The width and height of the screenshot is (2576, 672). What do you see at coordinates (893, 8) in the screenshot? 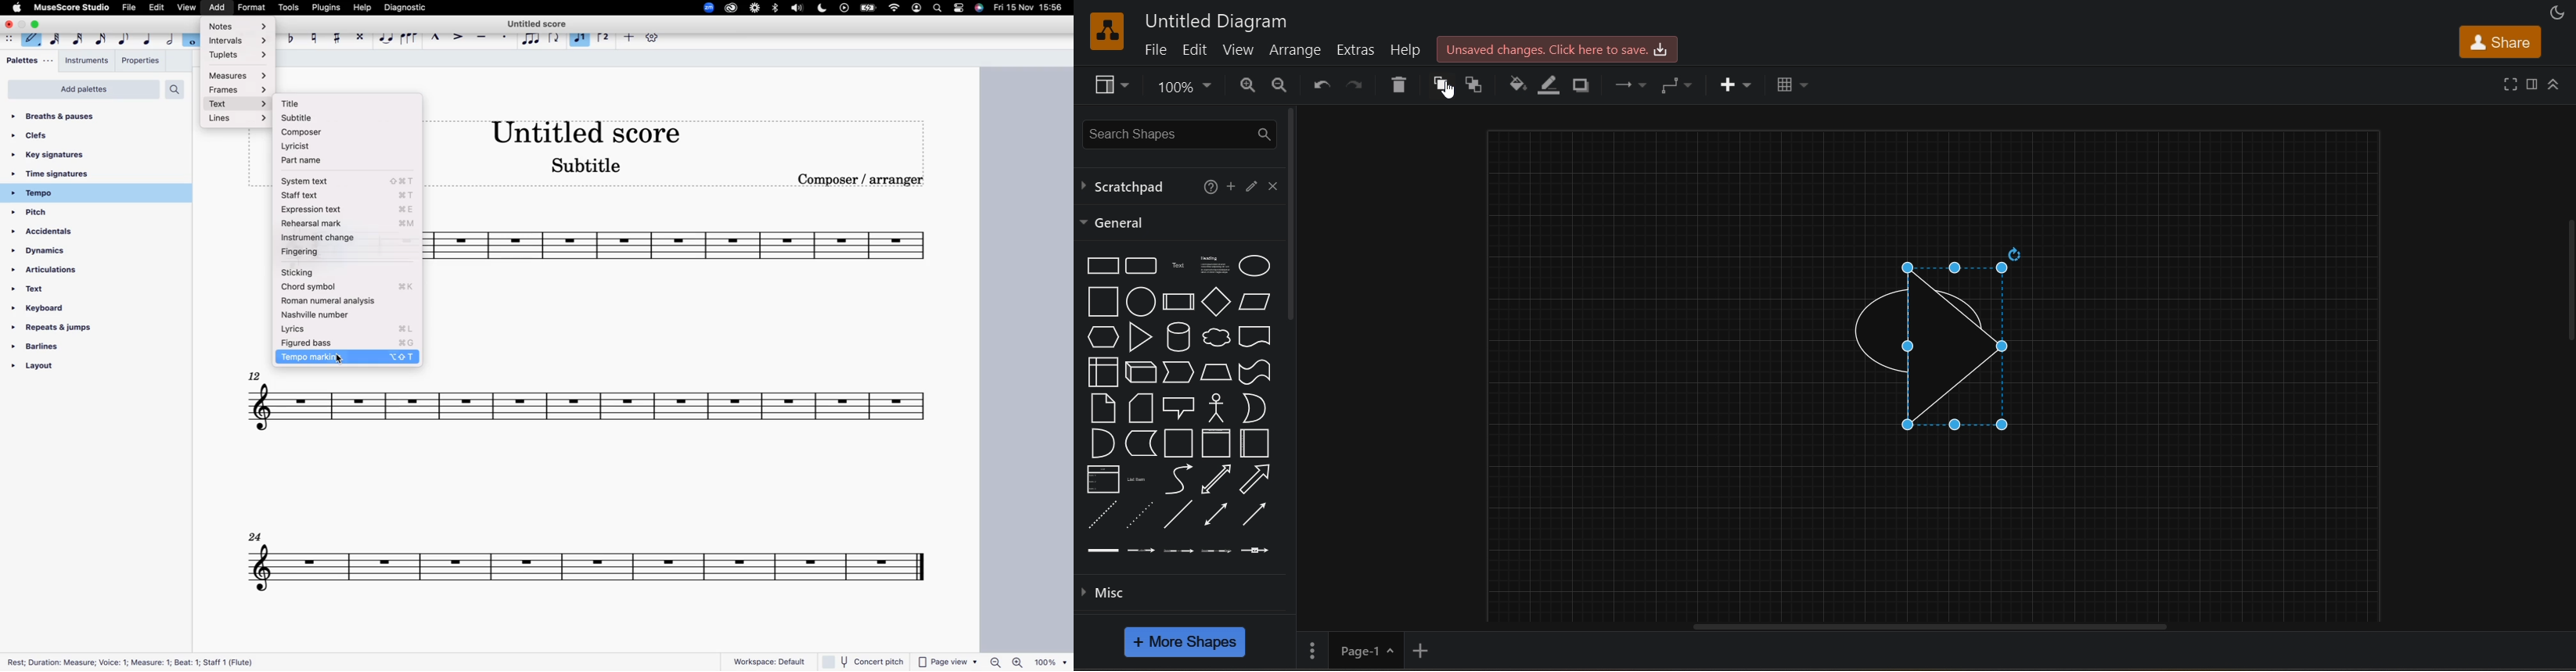
I see `wifi` at bounding box center [893, 8].